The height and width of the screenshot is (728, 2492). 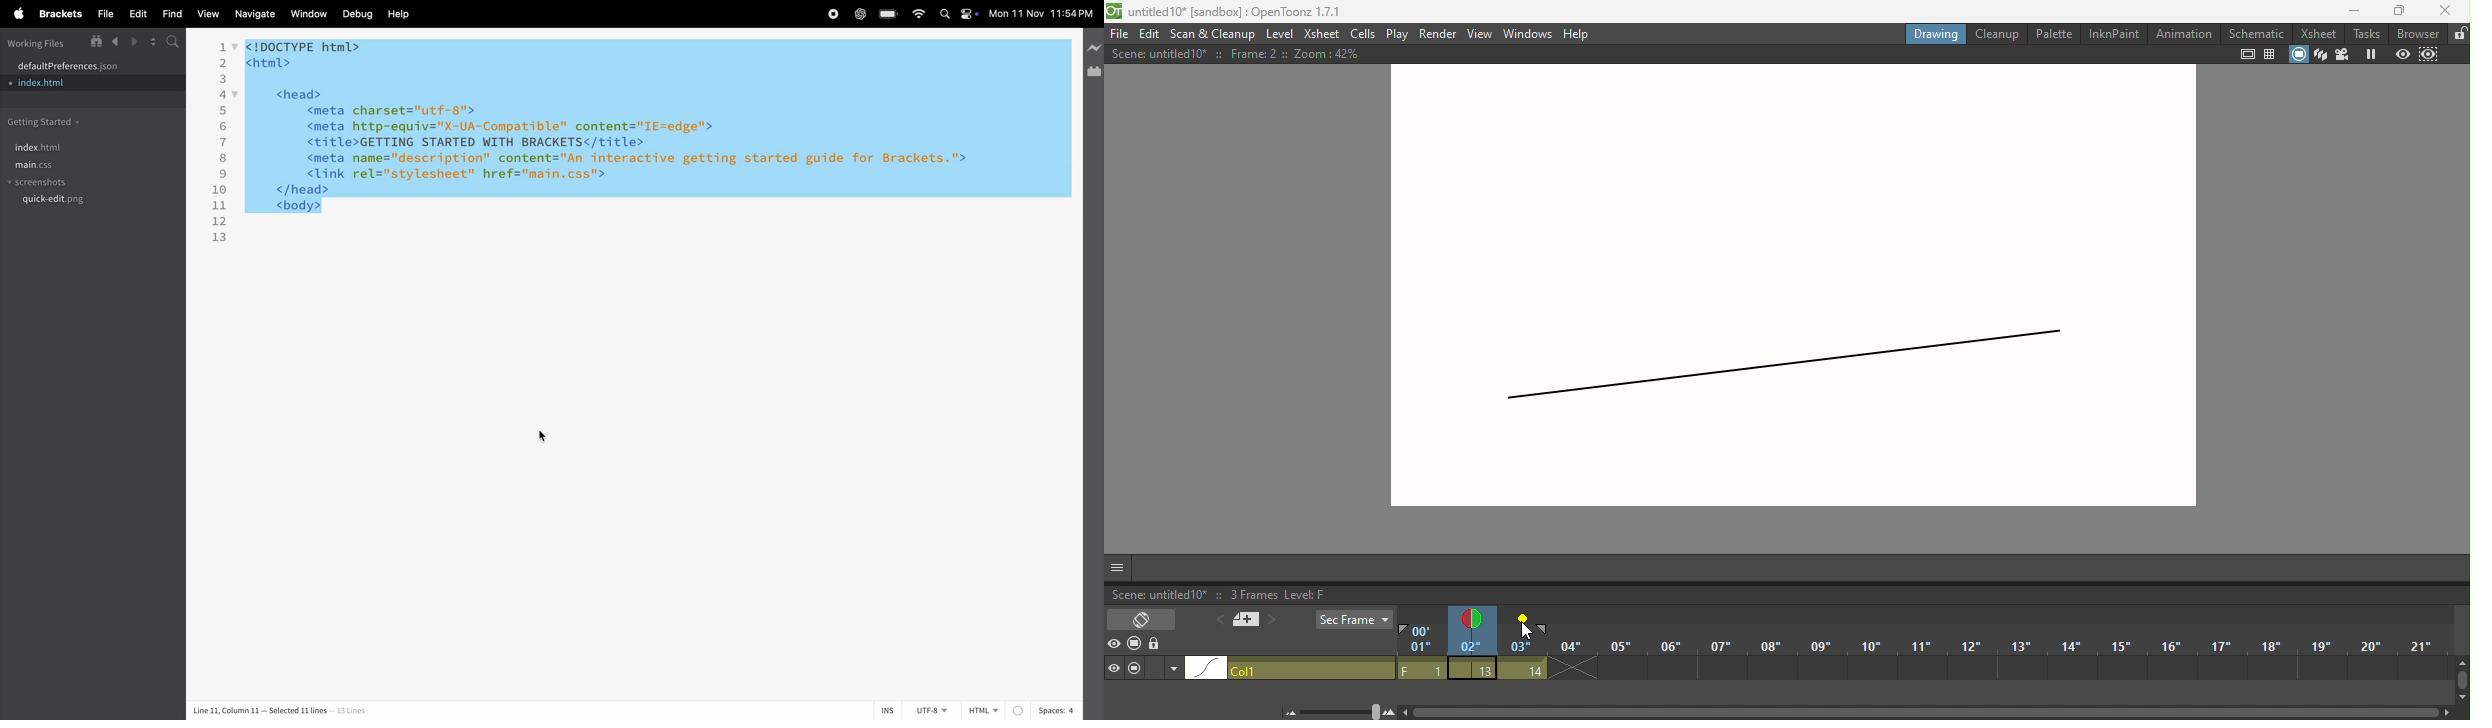 What do you see at coordinates (1406, 631) in the screenshot?
I see `Playback start marker` at bounding box center [1406, 631].